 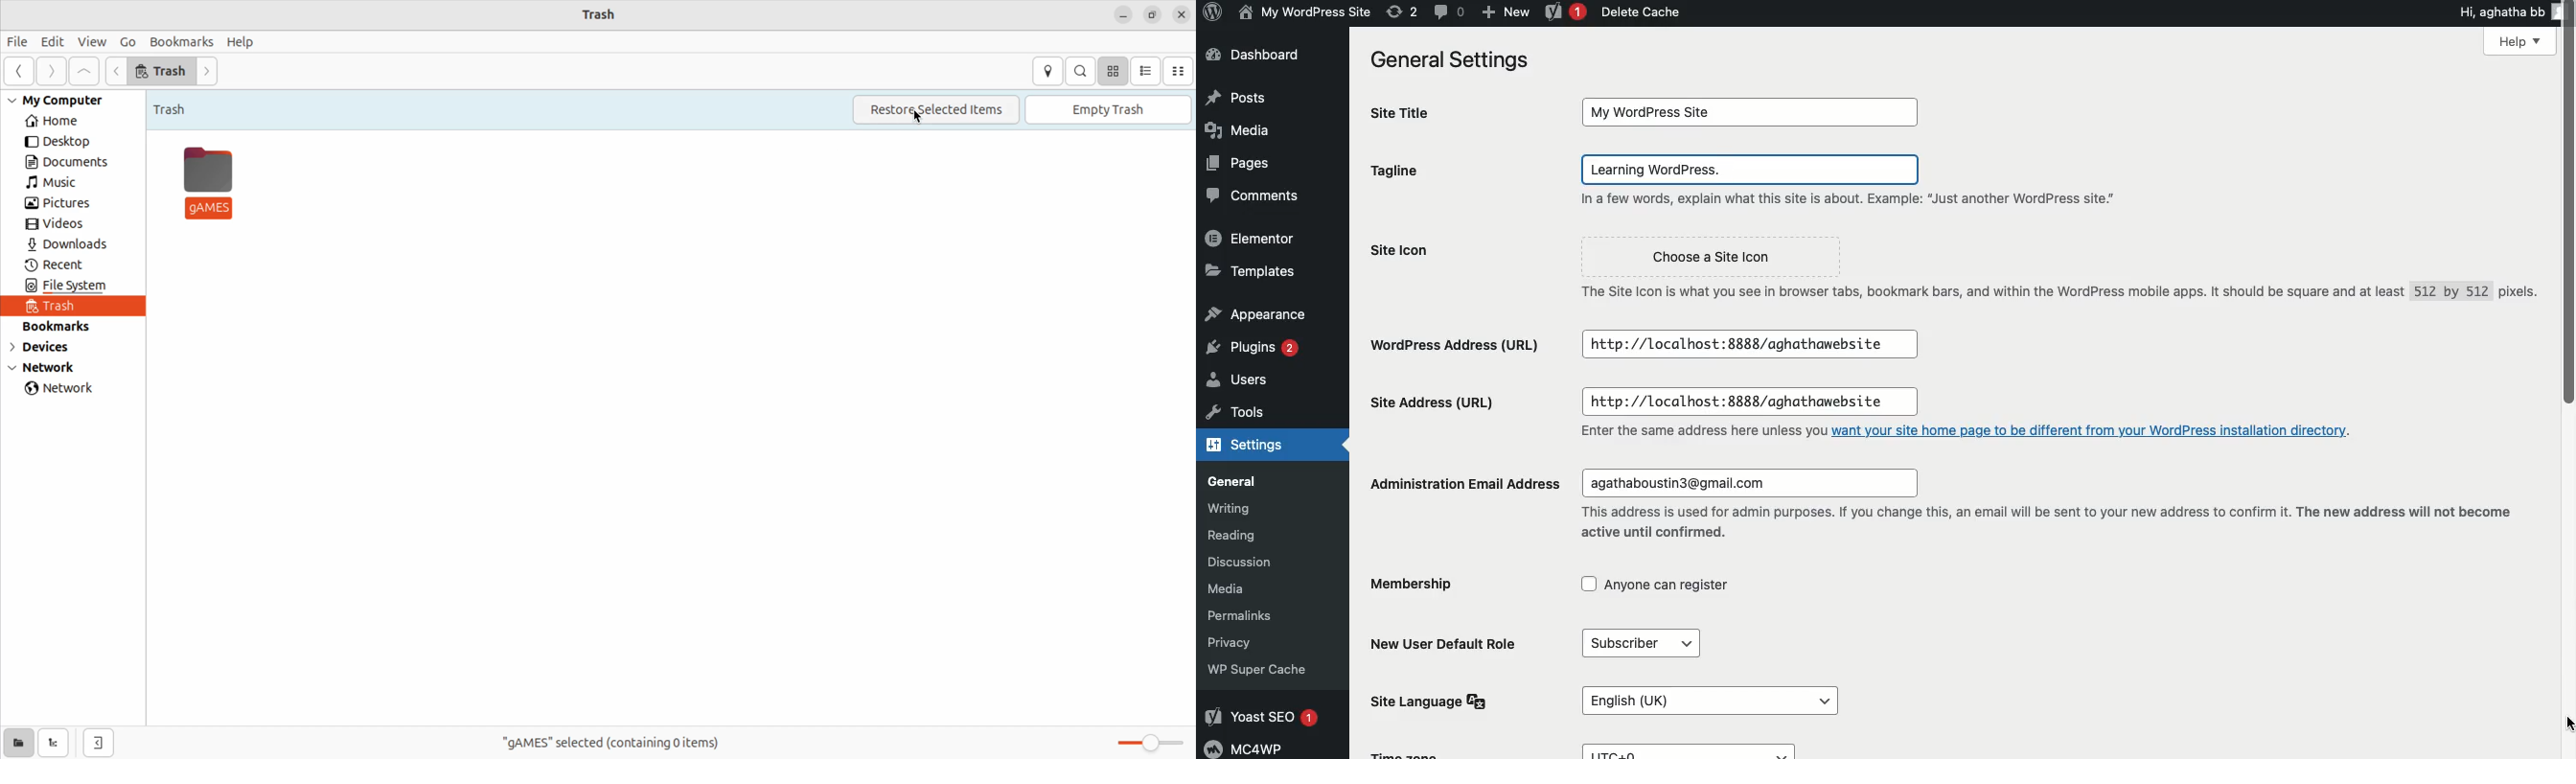 What do you see at coordinates (62, 204) in the screenshot?
I see `pictures` at bounding box center [62, 204].